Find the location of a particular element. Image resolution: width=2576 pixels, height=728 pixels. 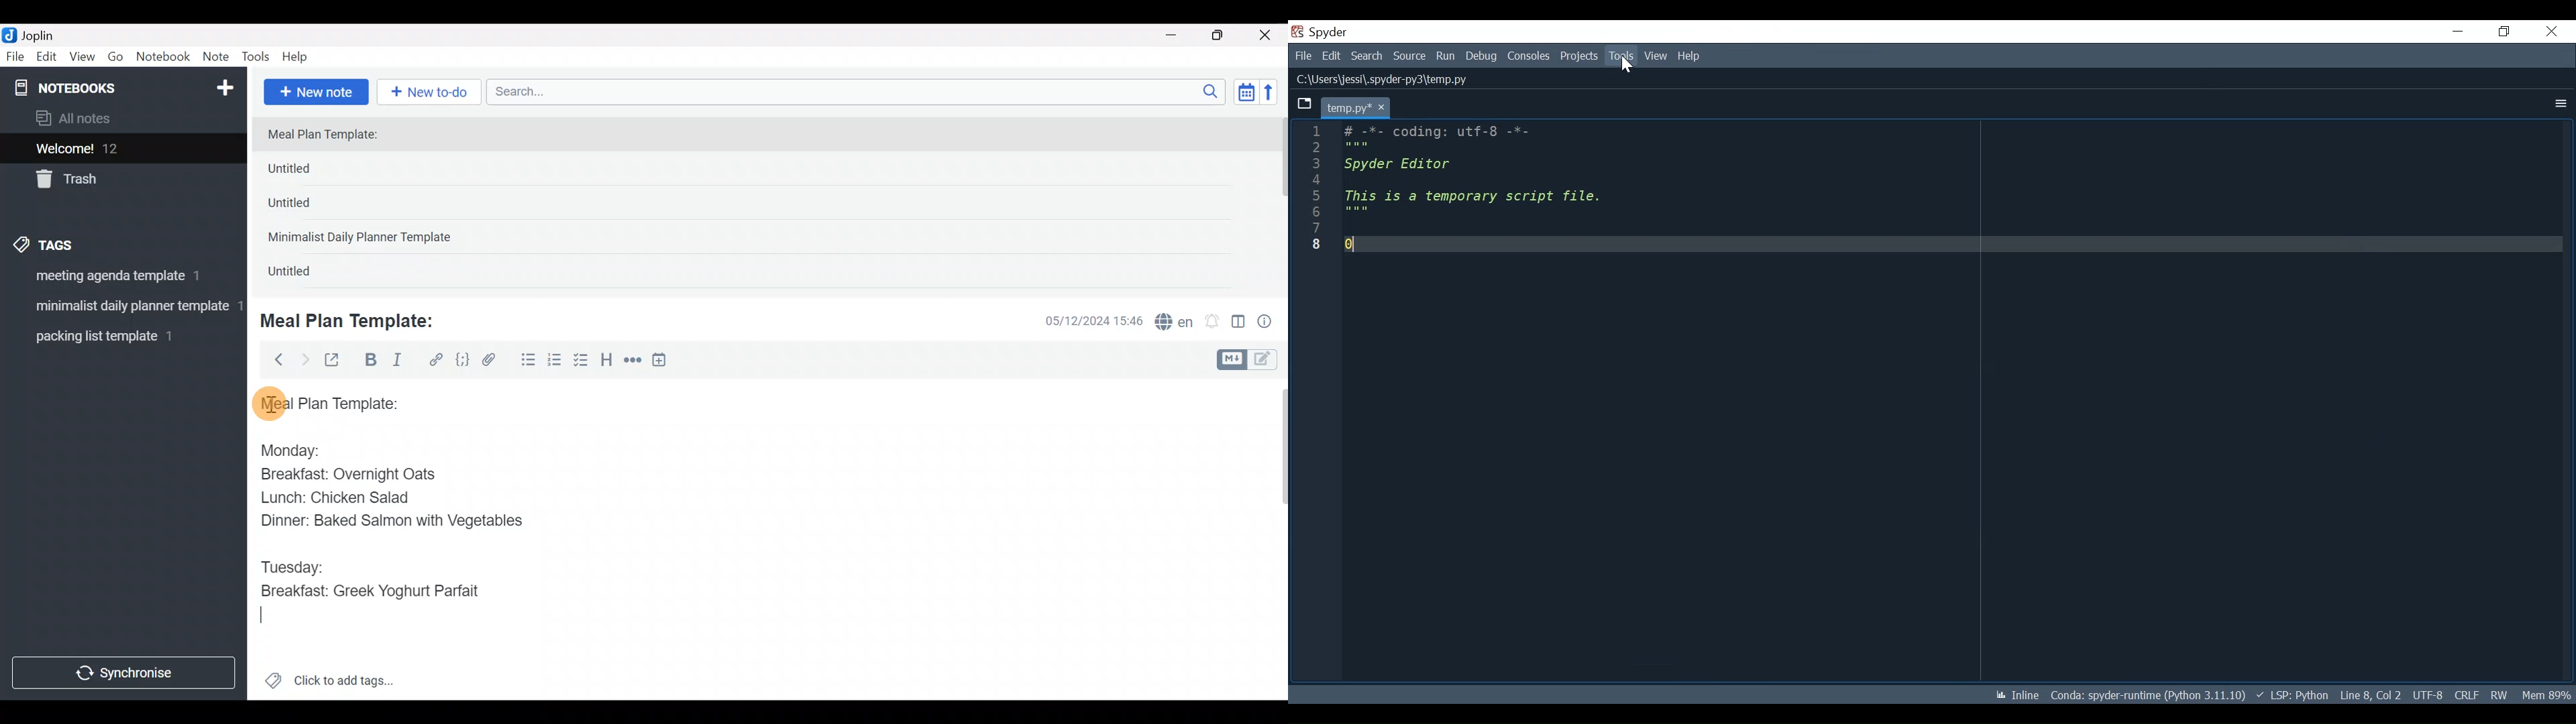

Toggle sort order is located at coordinates (1246, 93).